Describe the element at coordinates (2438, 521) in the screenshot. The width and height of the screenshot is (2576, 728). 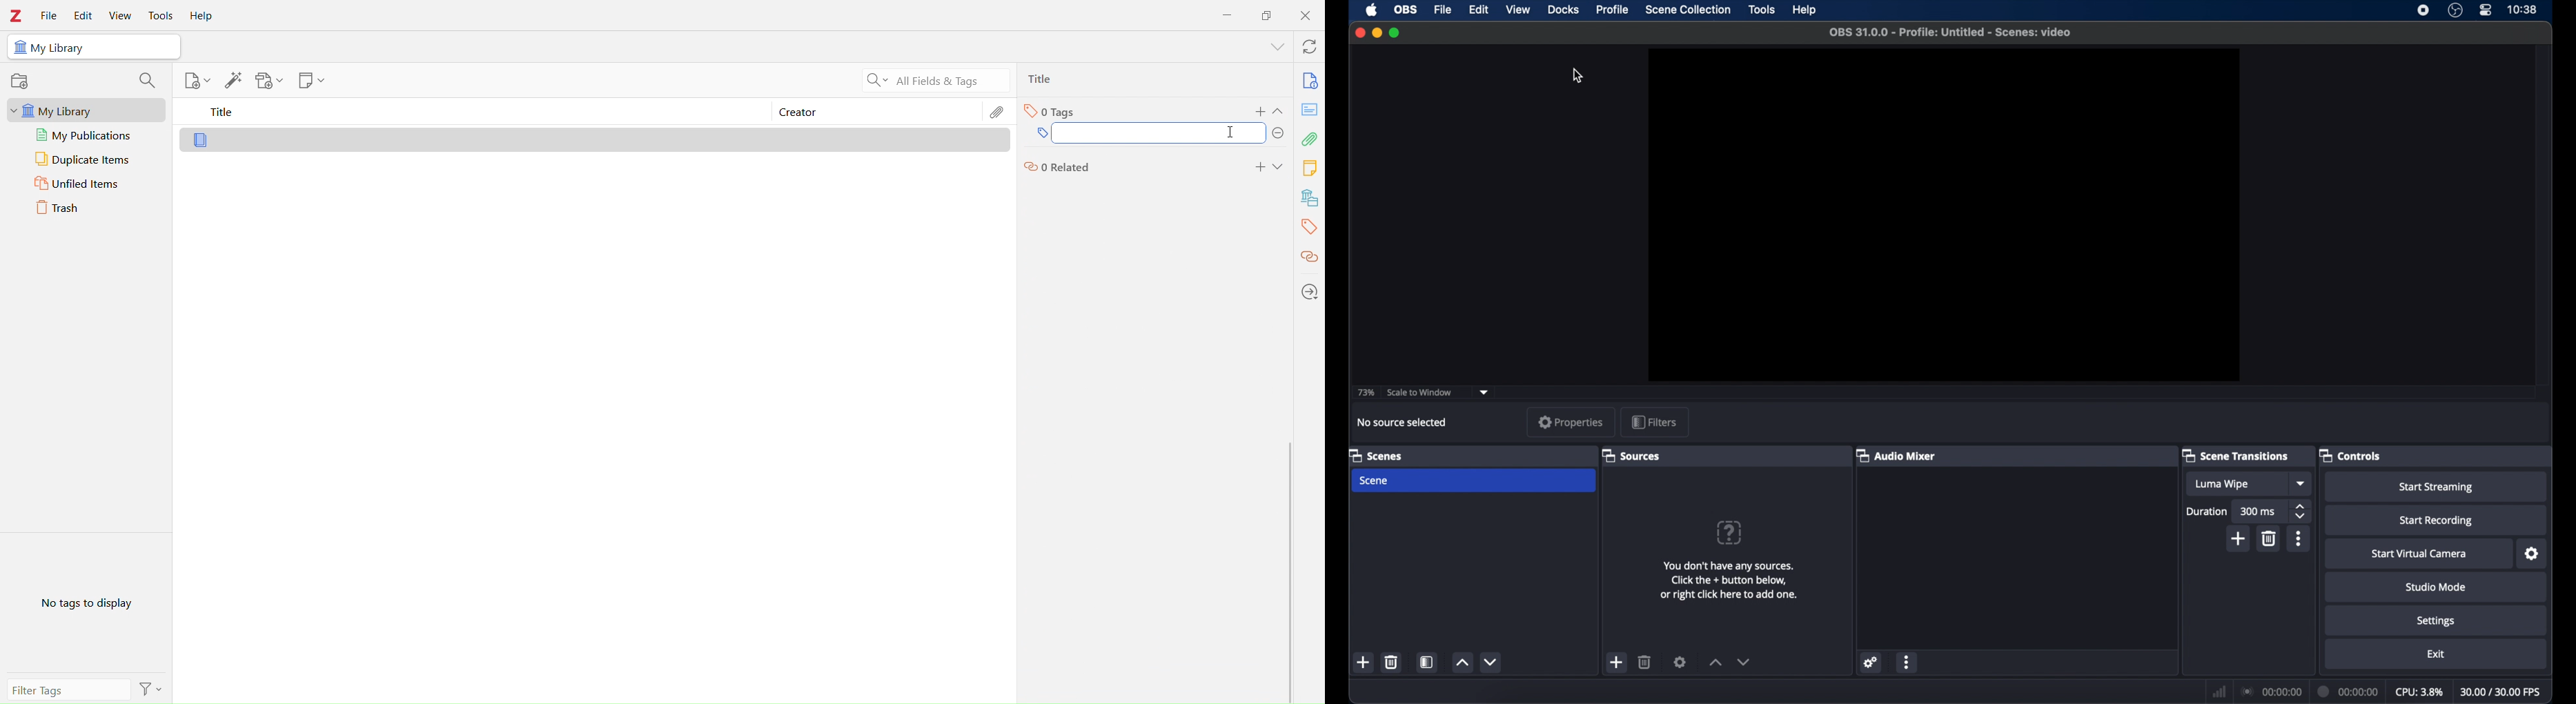
I see `start recording` at that location.